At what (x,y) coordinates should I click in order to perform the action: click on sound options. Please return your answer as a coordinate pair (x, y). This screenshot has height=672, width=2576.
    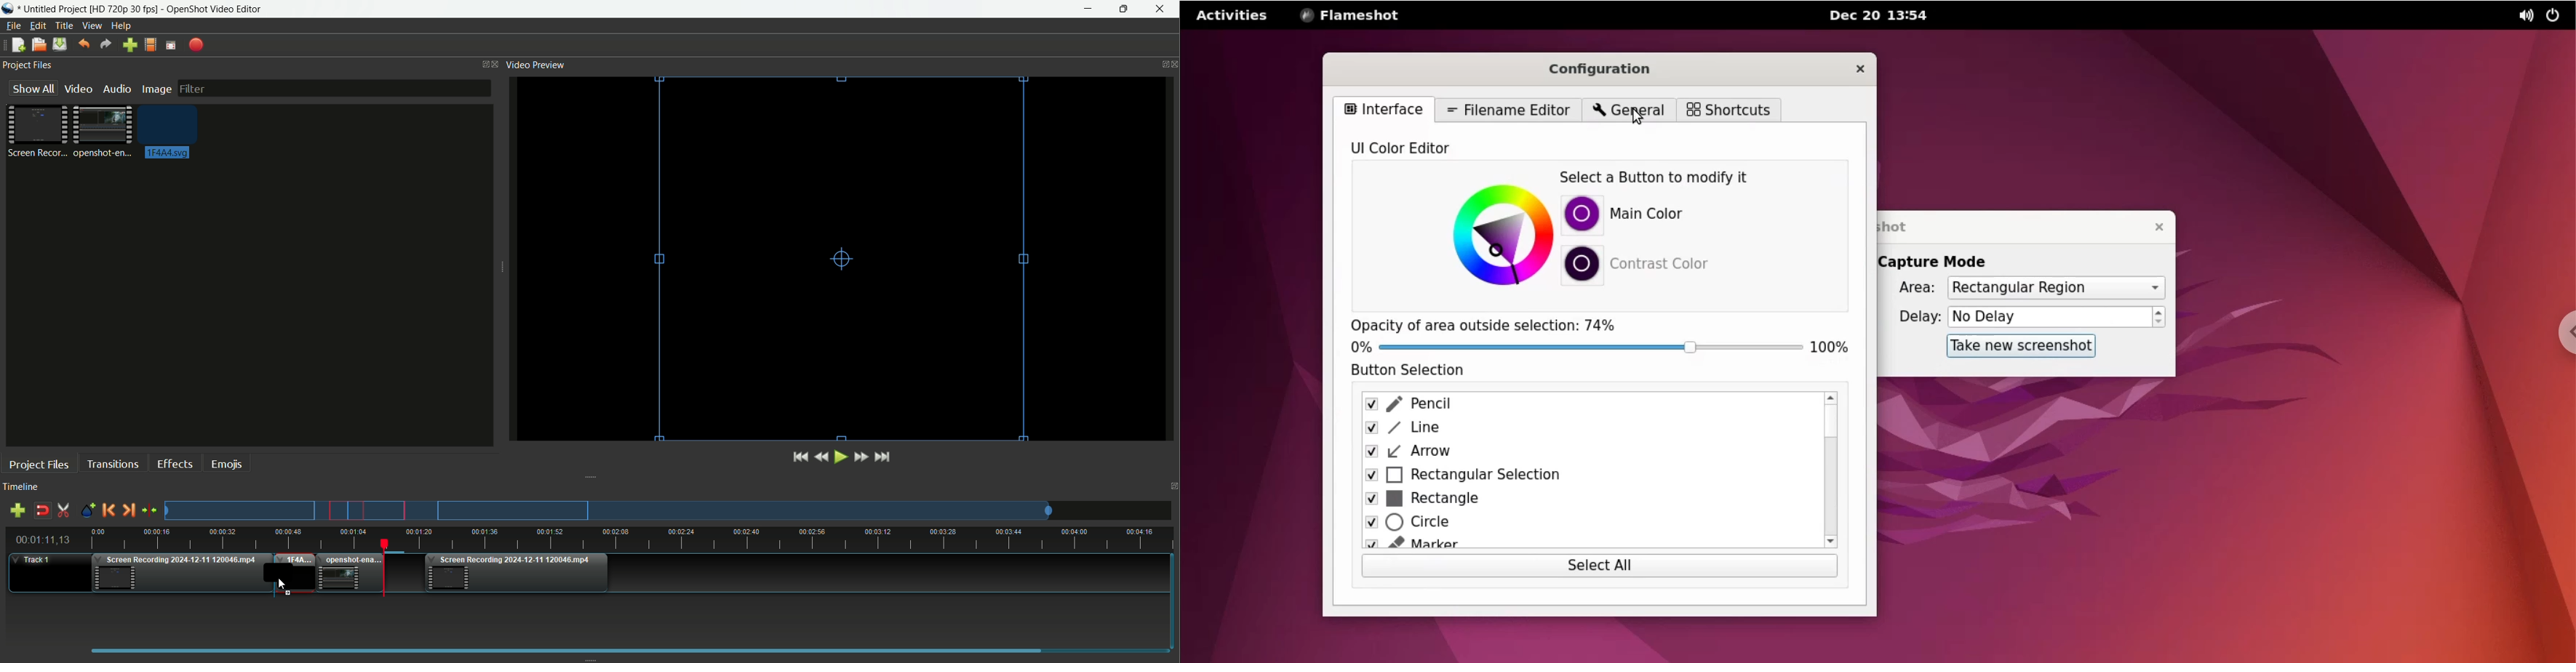
    Looking at the image, I should click on (2520, 16).